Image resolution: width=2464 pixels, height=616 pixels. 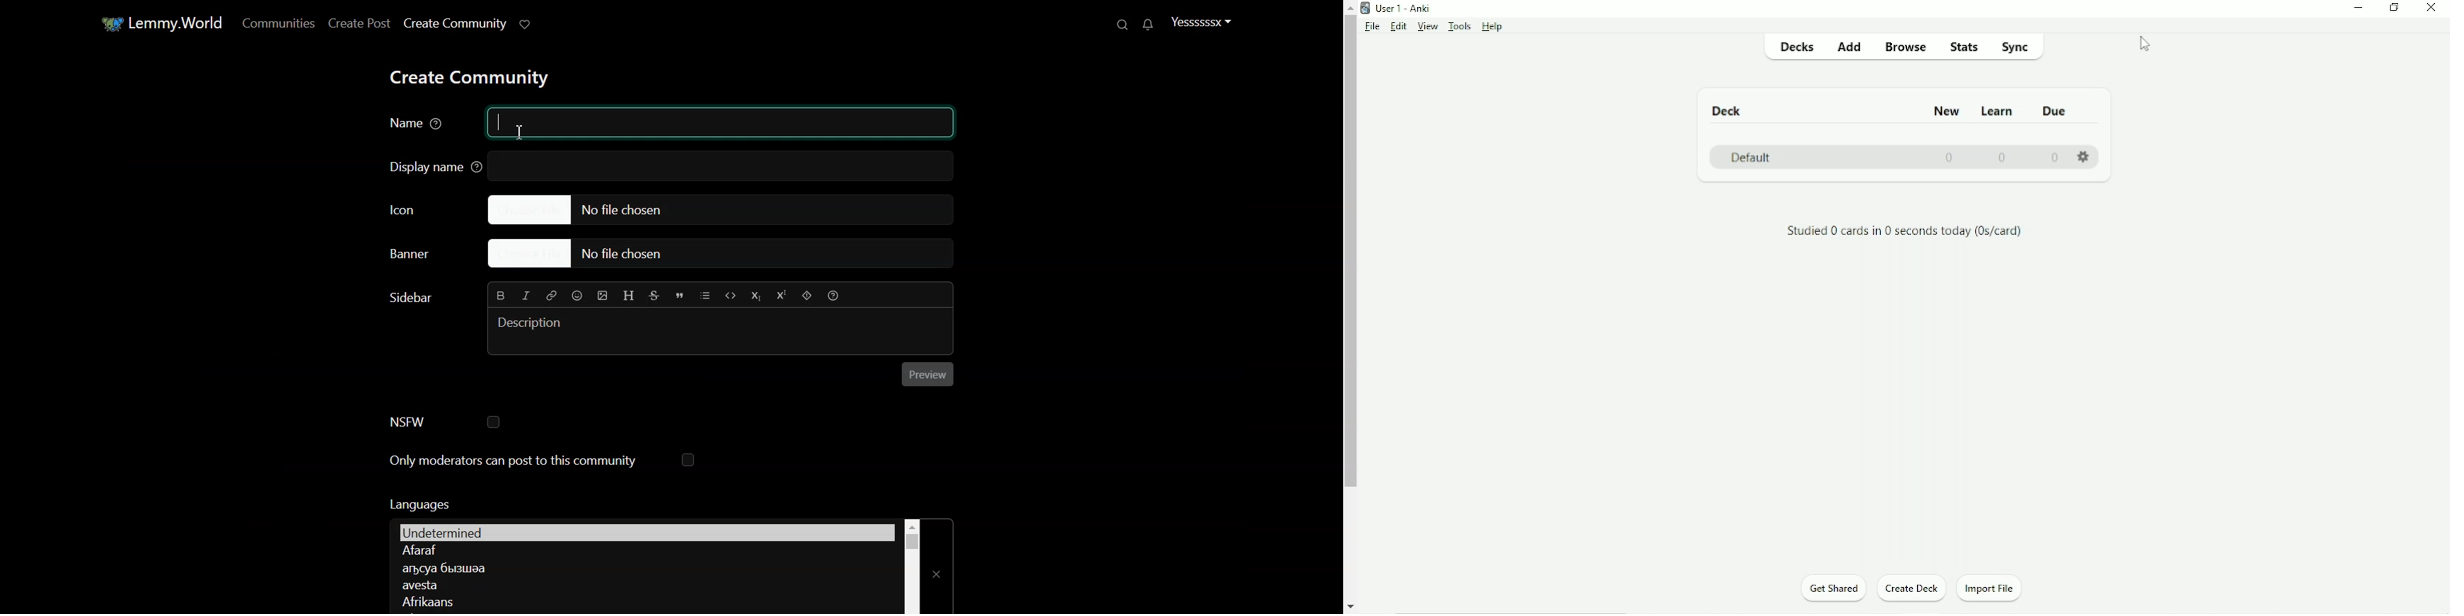 I want to click on Get Shared, so click(x=1834, y=589).